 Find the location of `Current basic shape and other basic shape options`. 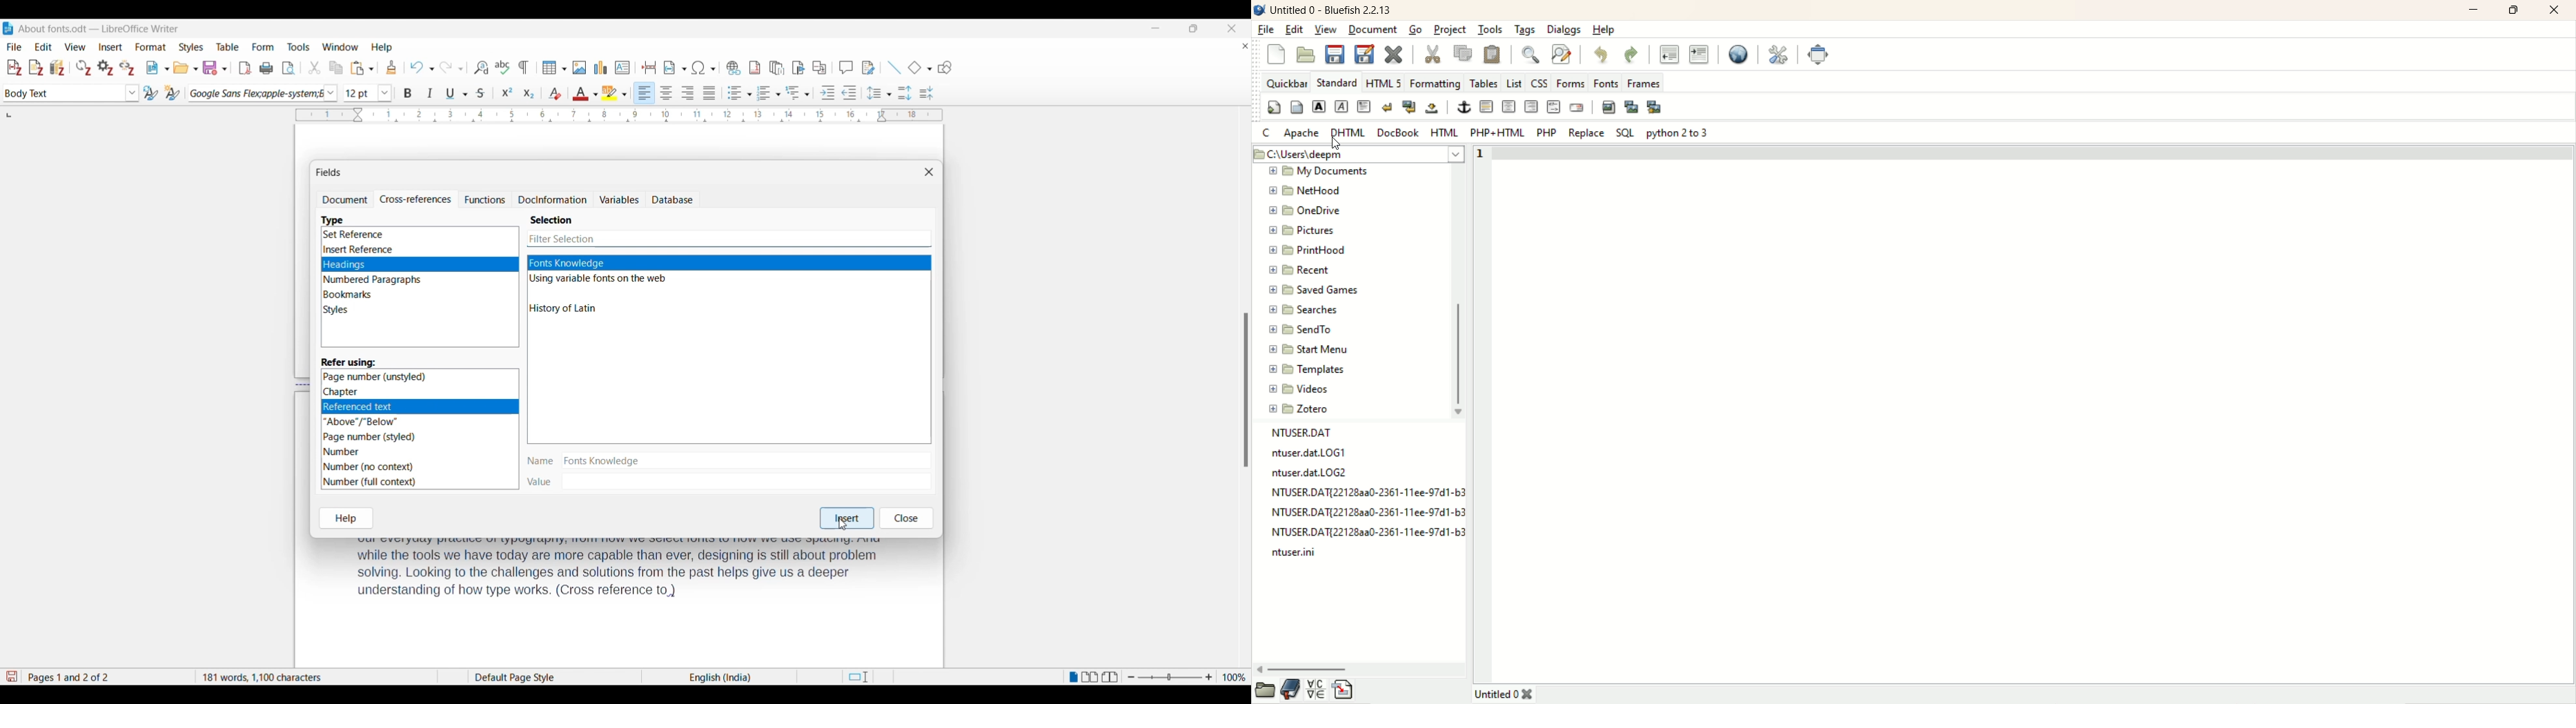

Current basic shape and other basic shape options is located at coordinates (920, 67).